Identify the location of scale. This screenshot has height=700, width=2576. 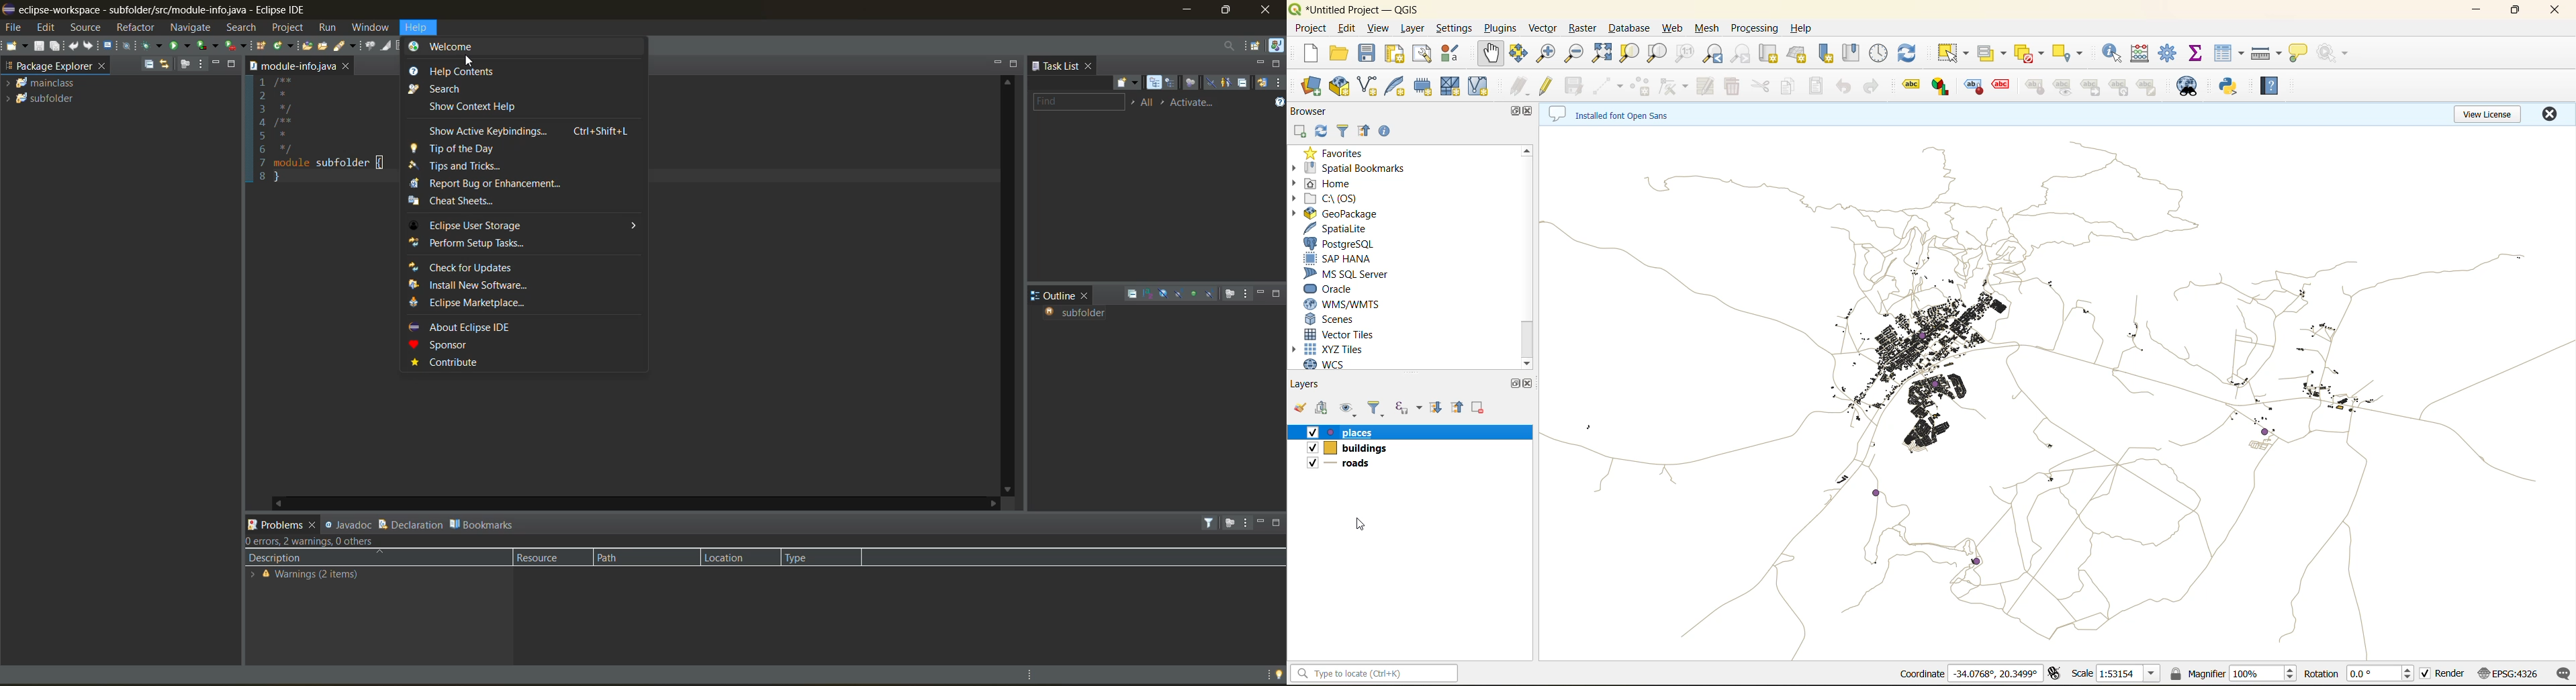
(2082, 673).